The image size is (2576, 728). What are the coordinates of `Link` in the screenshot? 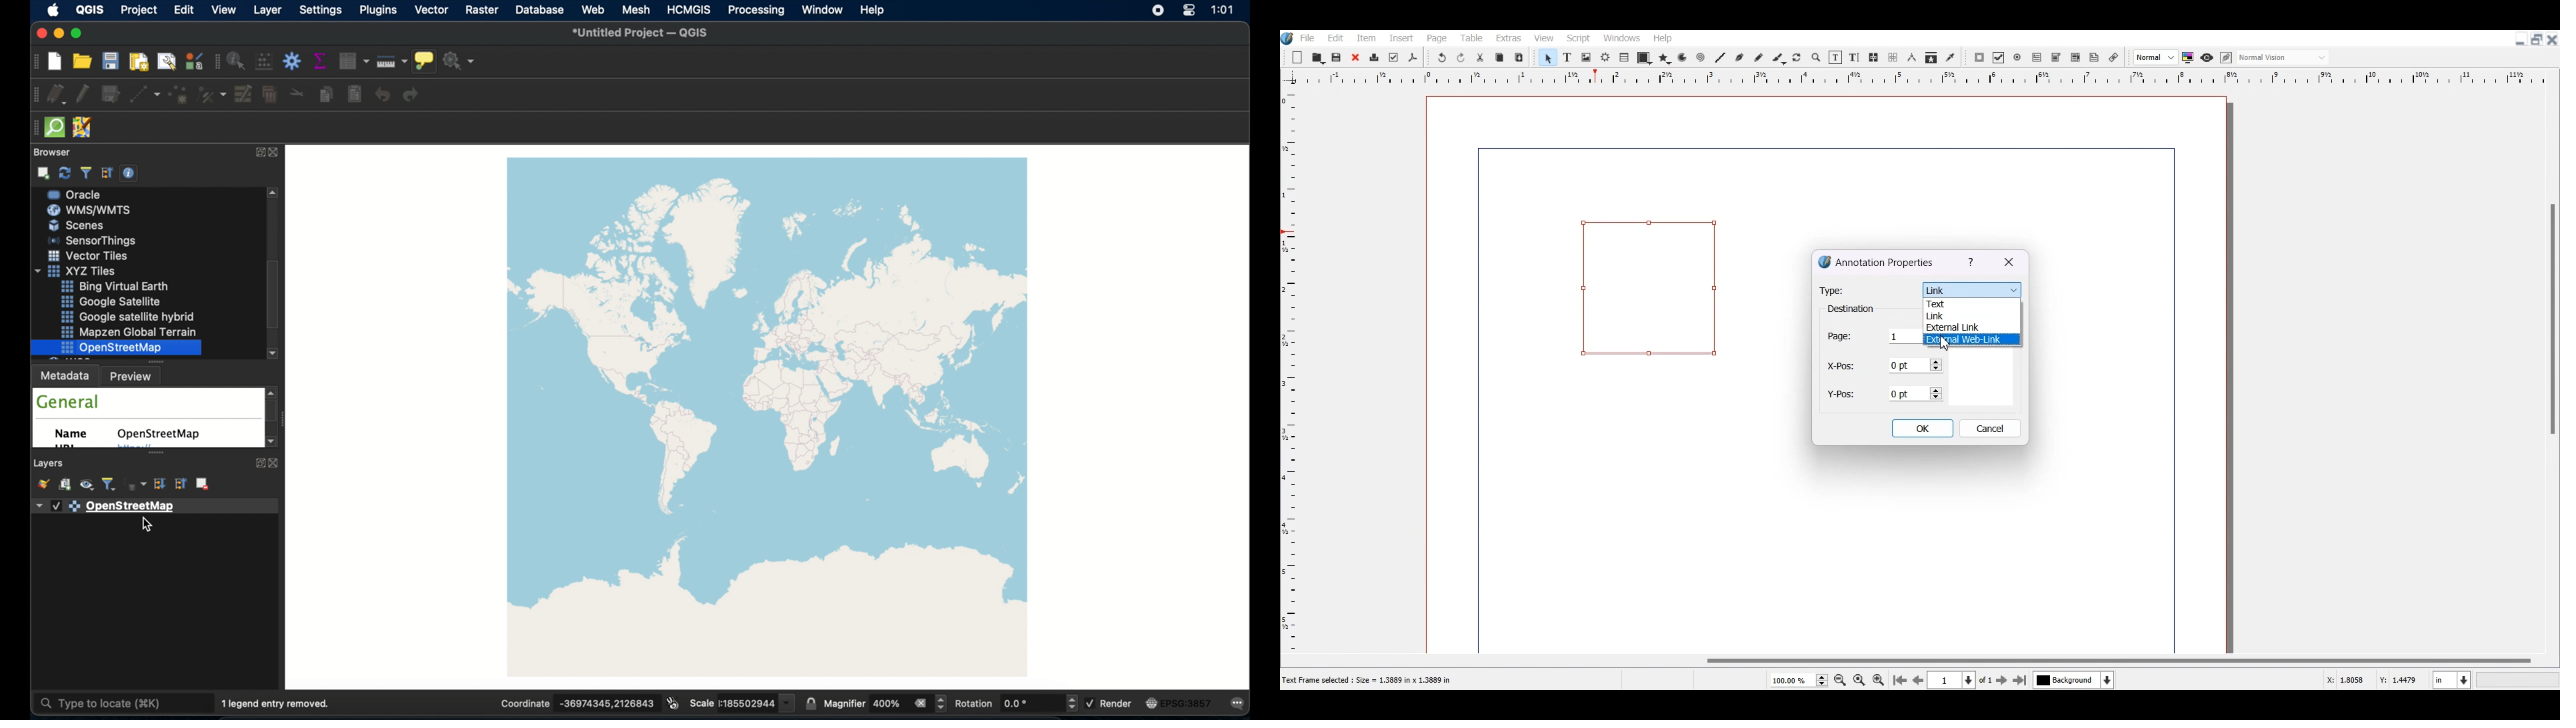 It's located at (1969, 289).